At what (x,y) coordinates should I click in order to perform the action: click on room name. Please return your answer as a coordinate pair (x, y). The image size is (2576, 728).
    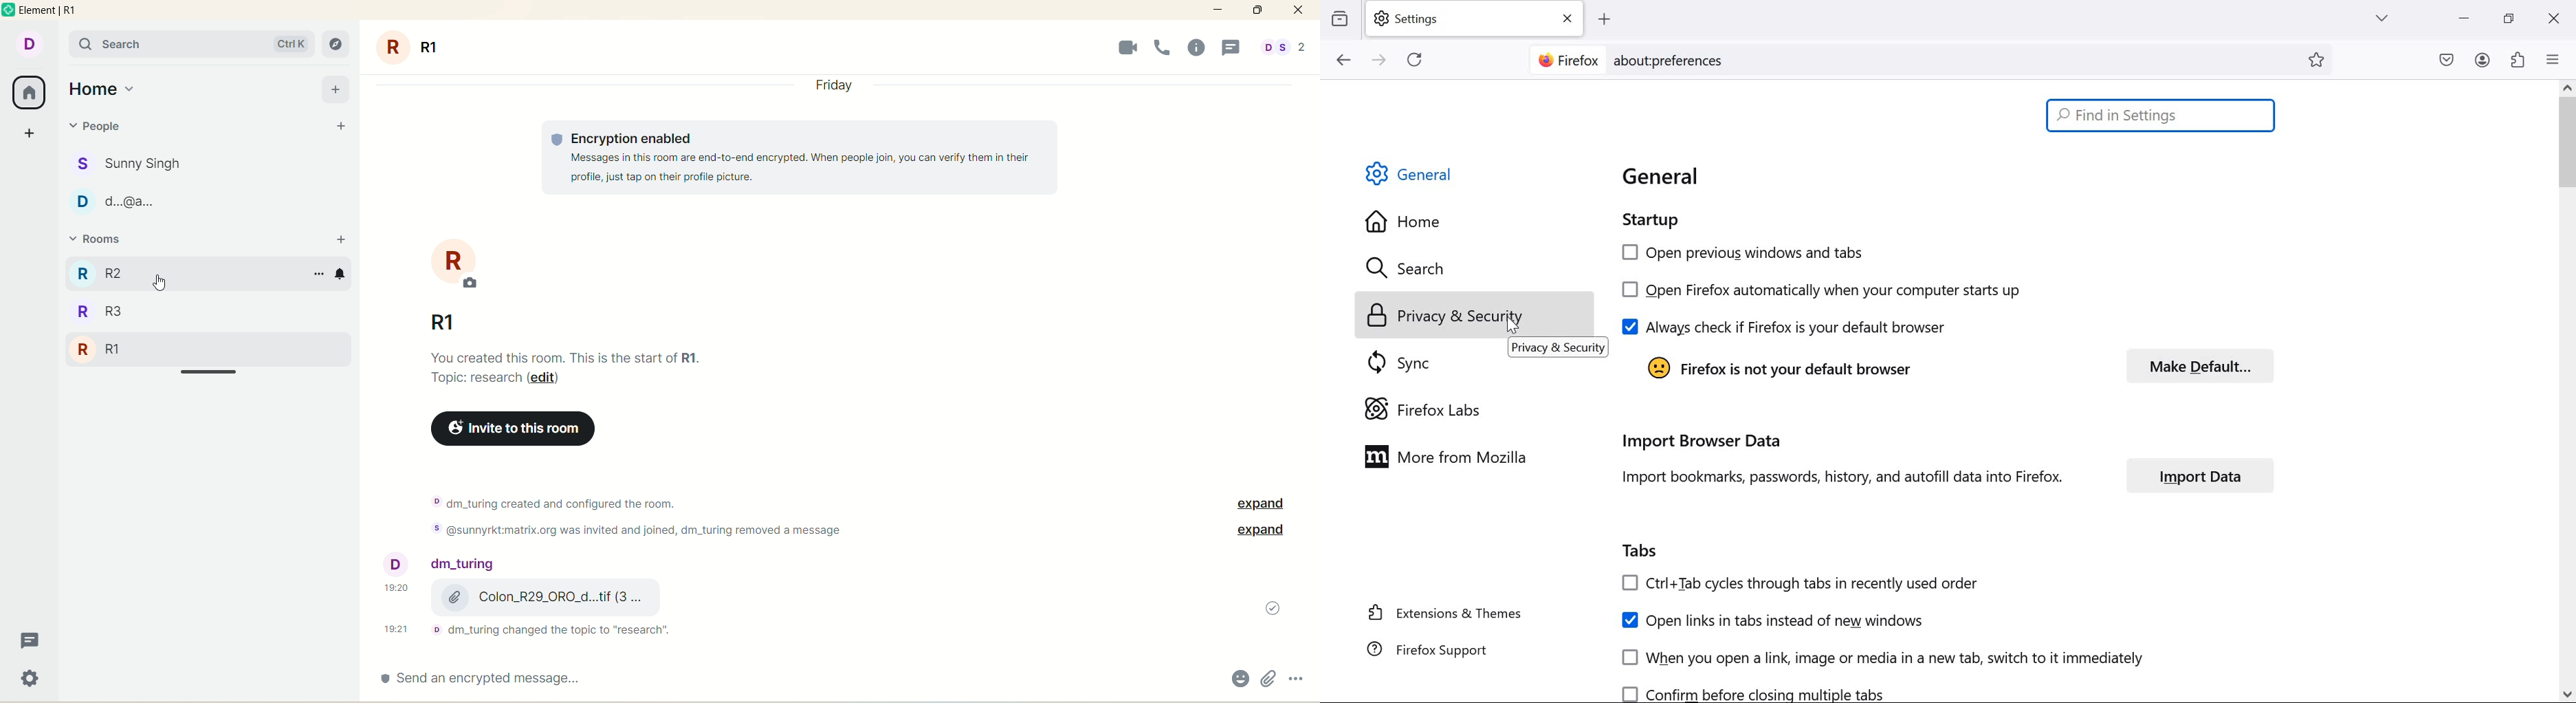
    Looking at the image, I should click on (437, 318).